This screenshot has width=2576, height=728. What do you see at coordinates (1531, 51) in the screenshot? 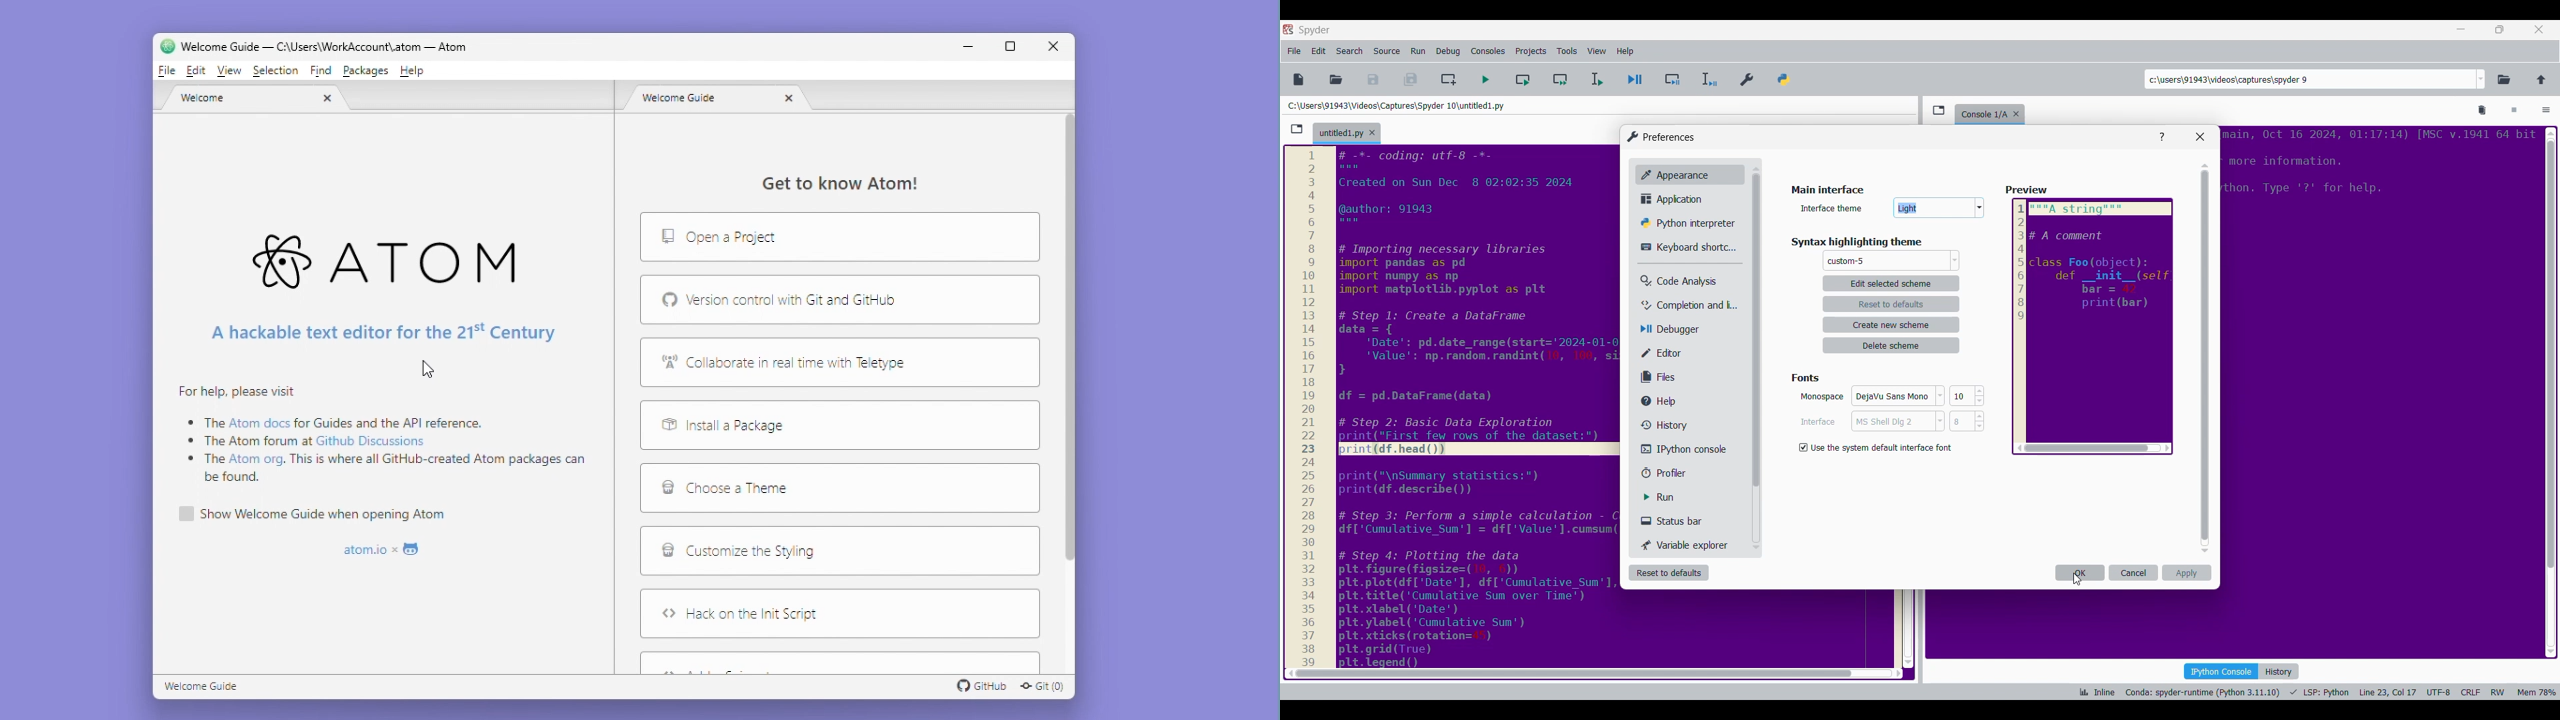
I see `Projects menu` at bounding box center [1531, 51].